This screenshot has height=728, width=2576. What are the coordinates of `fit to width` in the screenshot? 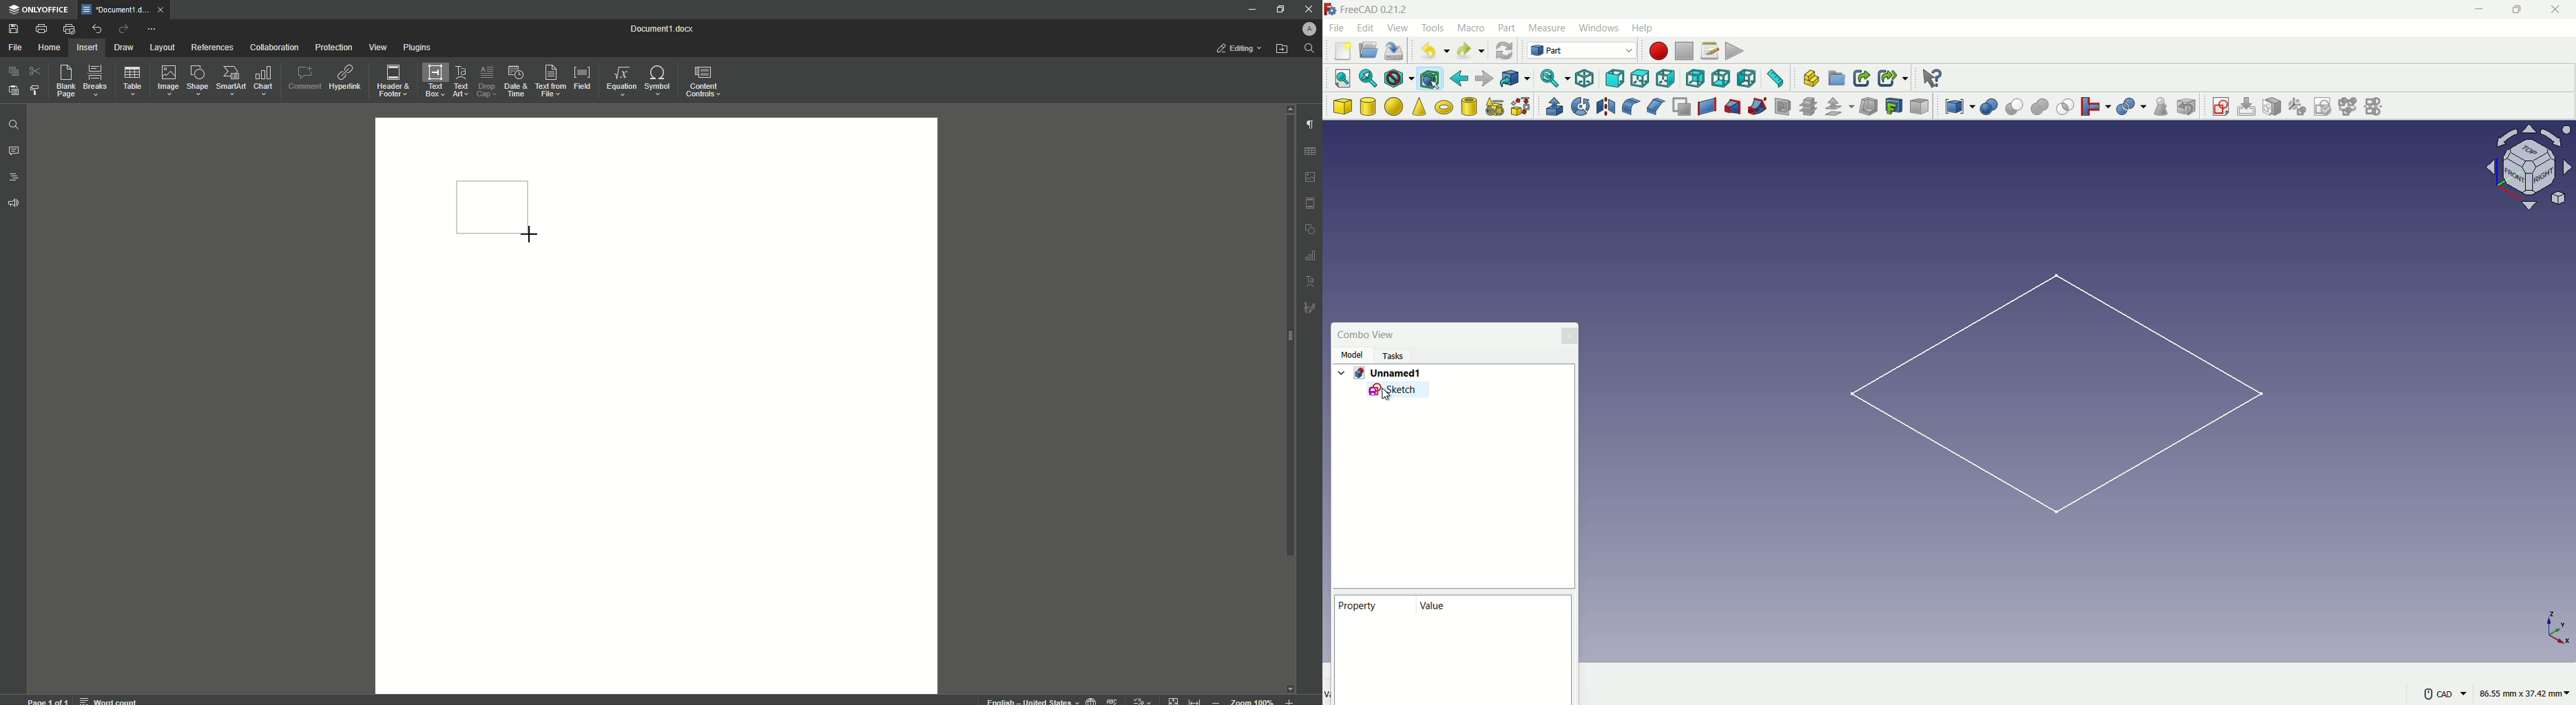 It's located at (1197, 699).